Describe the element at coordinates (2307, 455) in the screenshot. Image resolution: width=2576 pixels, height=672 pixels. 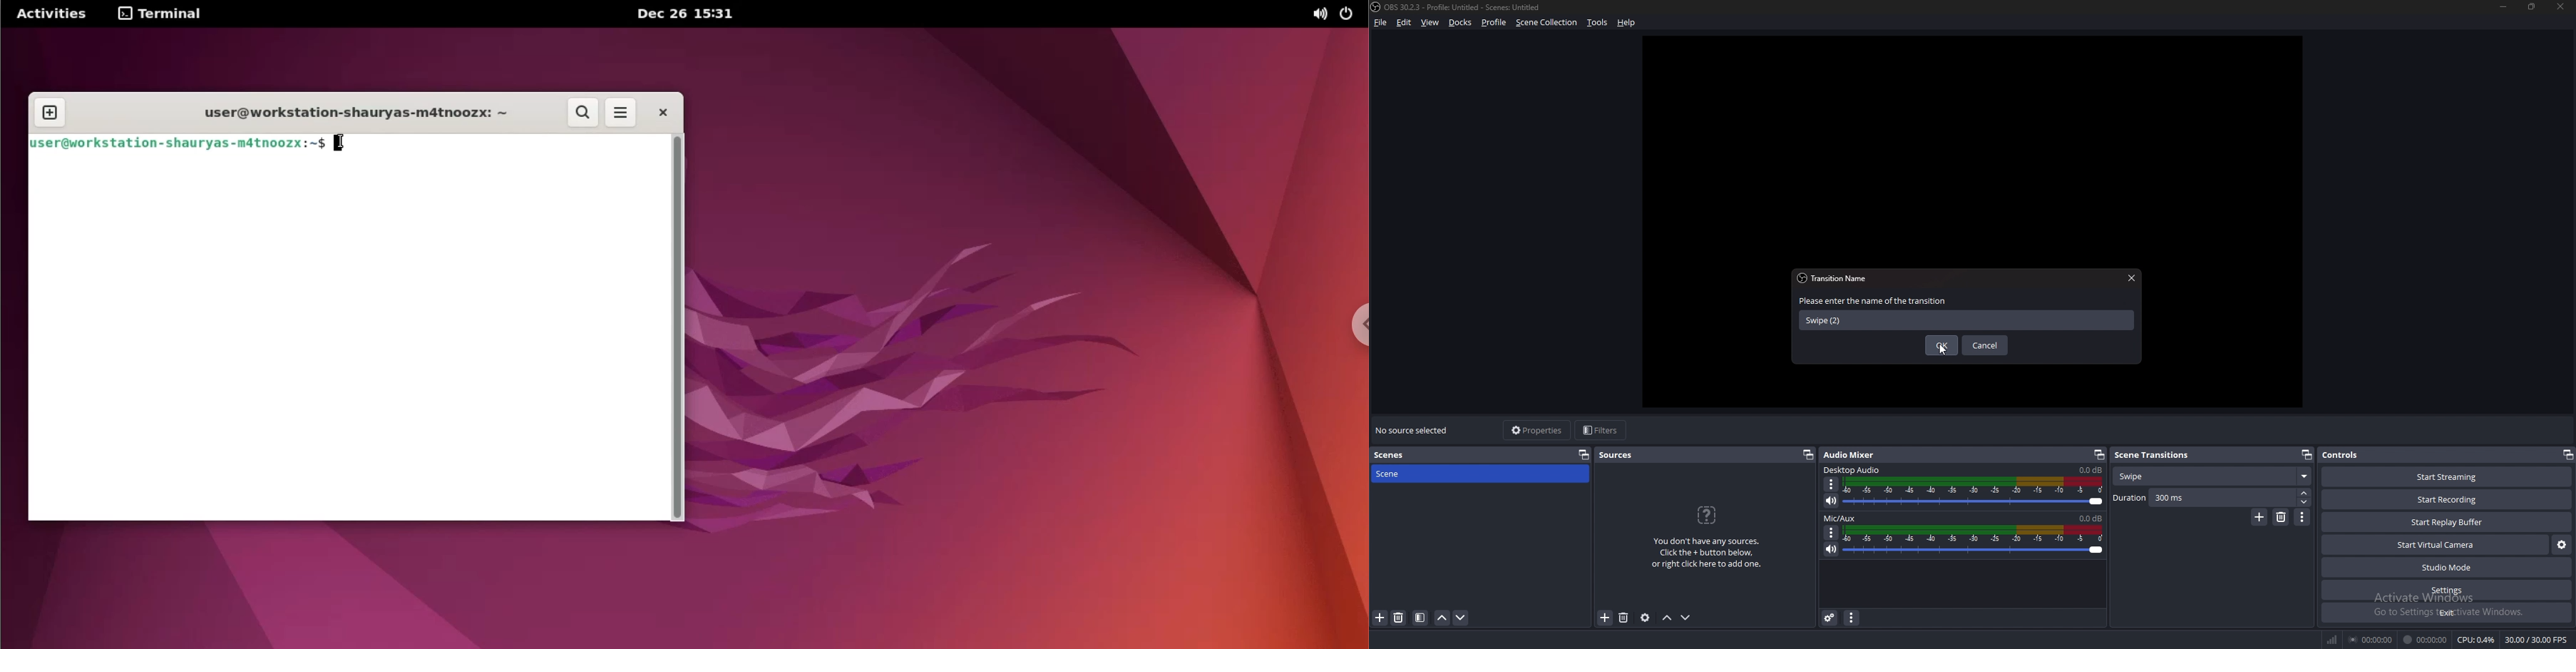
I see `pop out` at that location.